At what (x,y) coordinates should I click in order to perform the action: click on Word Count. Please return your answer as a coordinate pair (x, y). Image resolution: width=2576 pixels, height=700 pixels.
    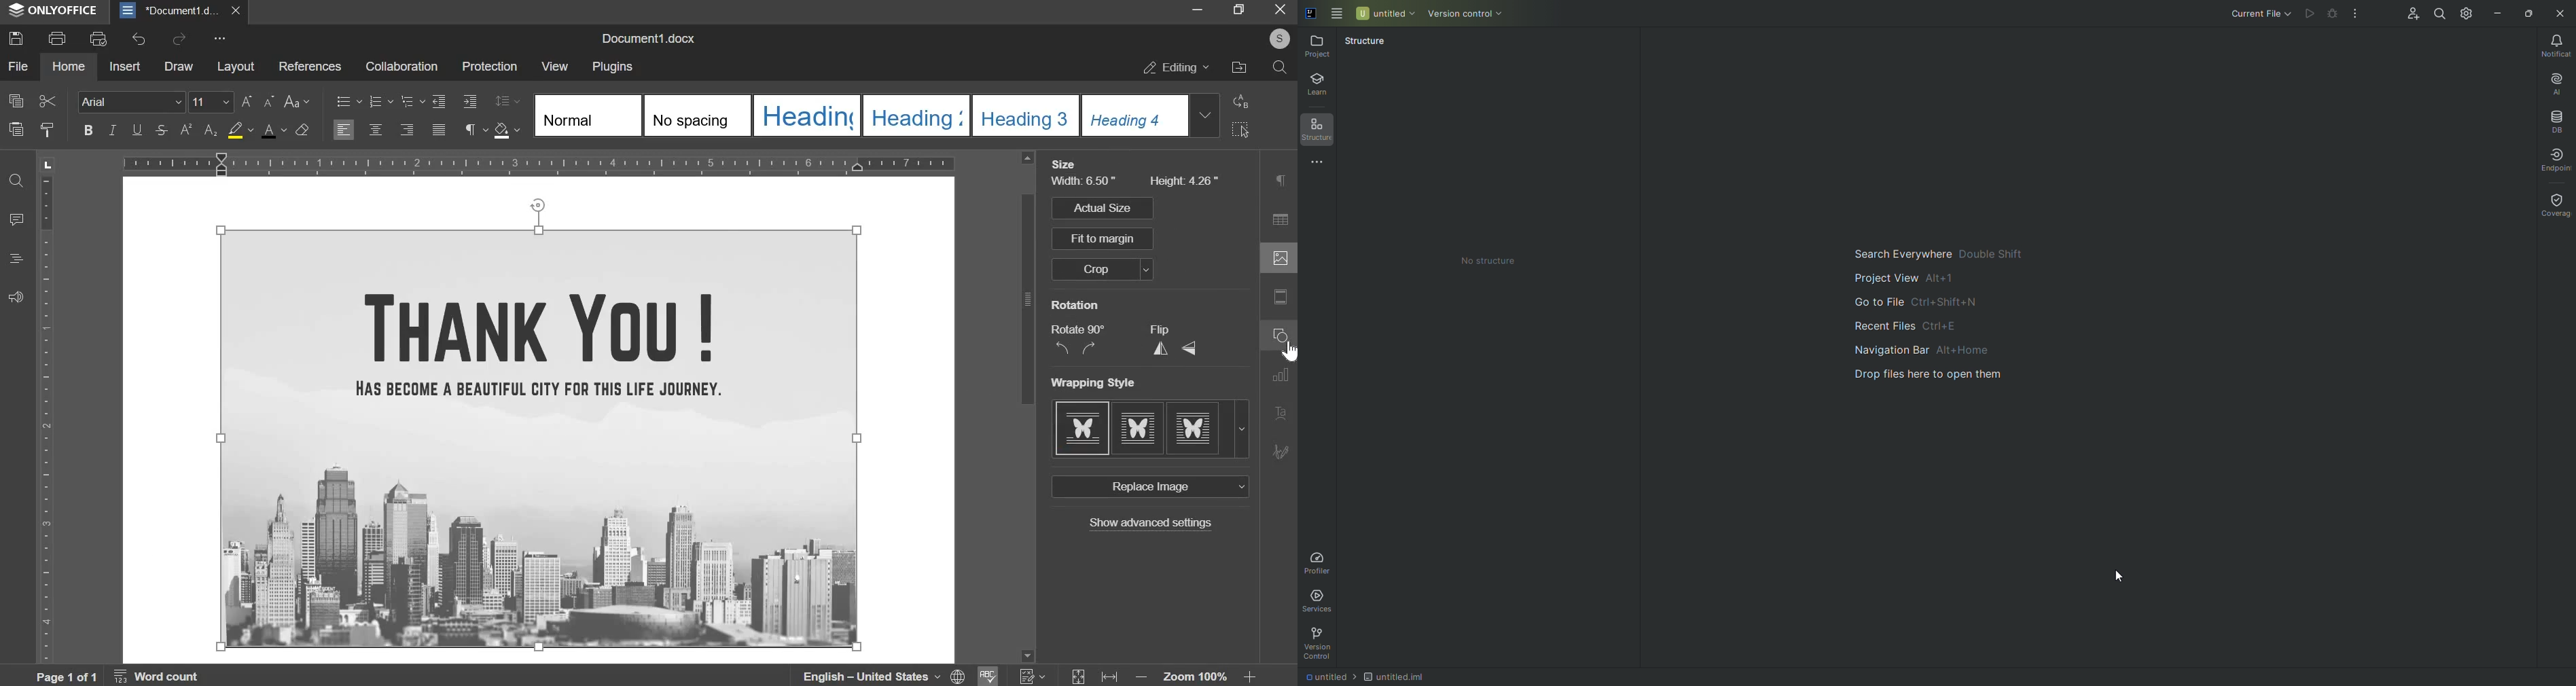
    Looking at the image, I should click on (159, 674).